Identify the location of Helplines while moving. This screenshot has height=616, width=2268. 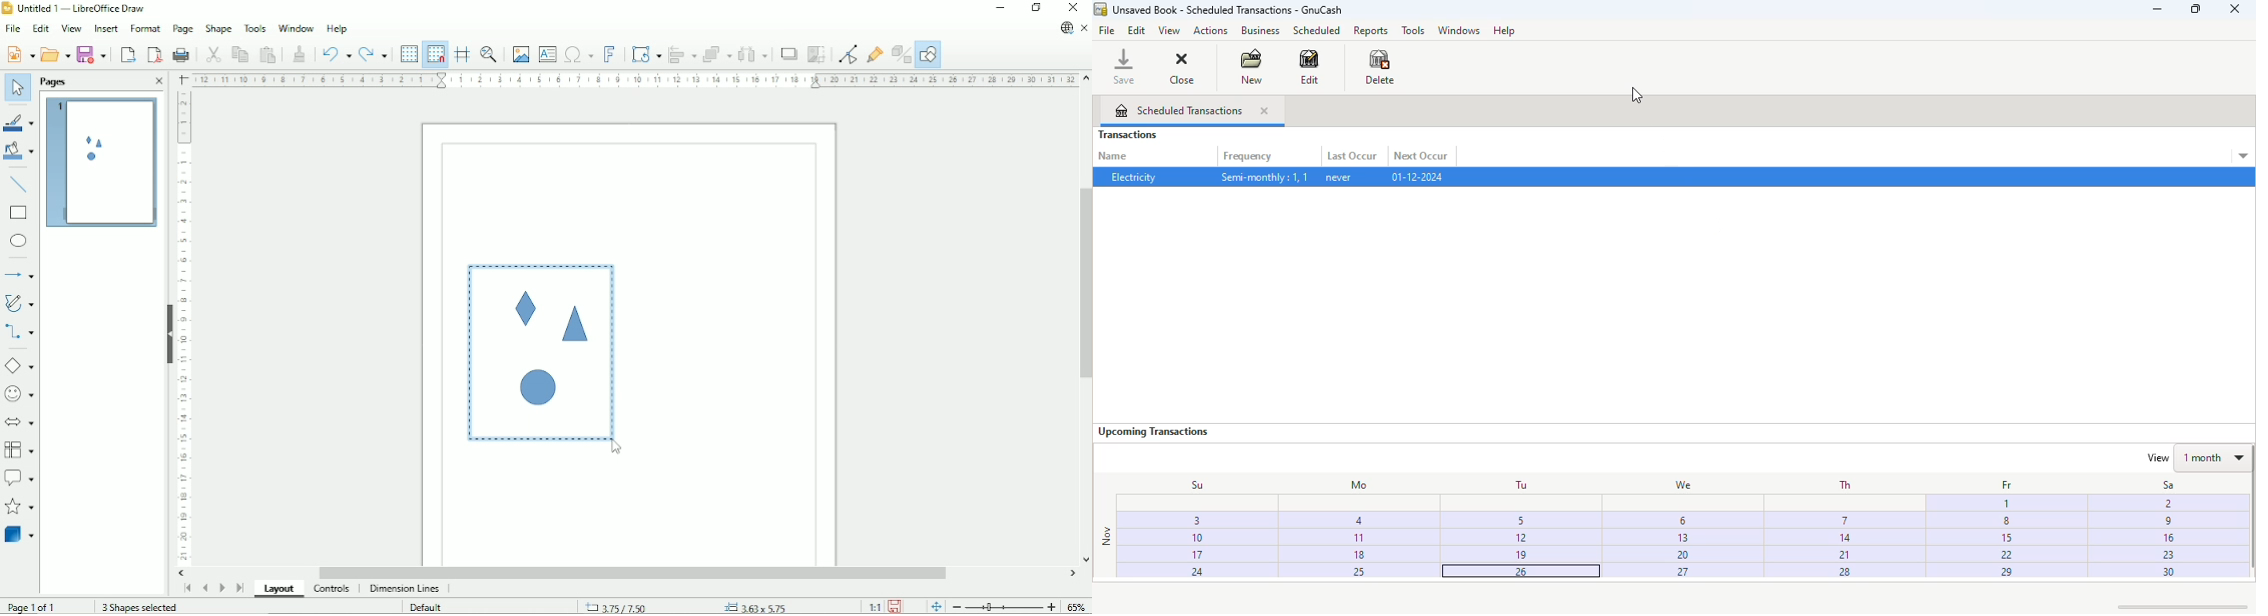
(461, 54).